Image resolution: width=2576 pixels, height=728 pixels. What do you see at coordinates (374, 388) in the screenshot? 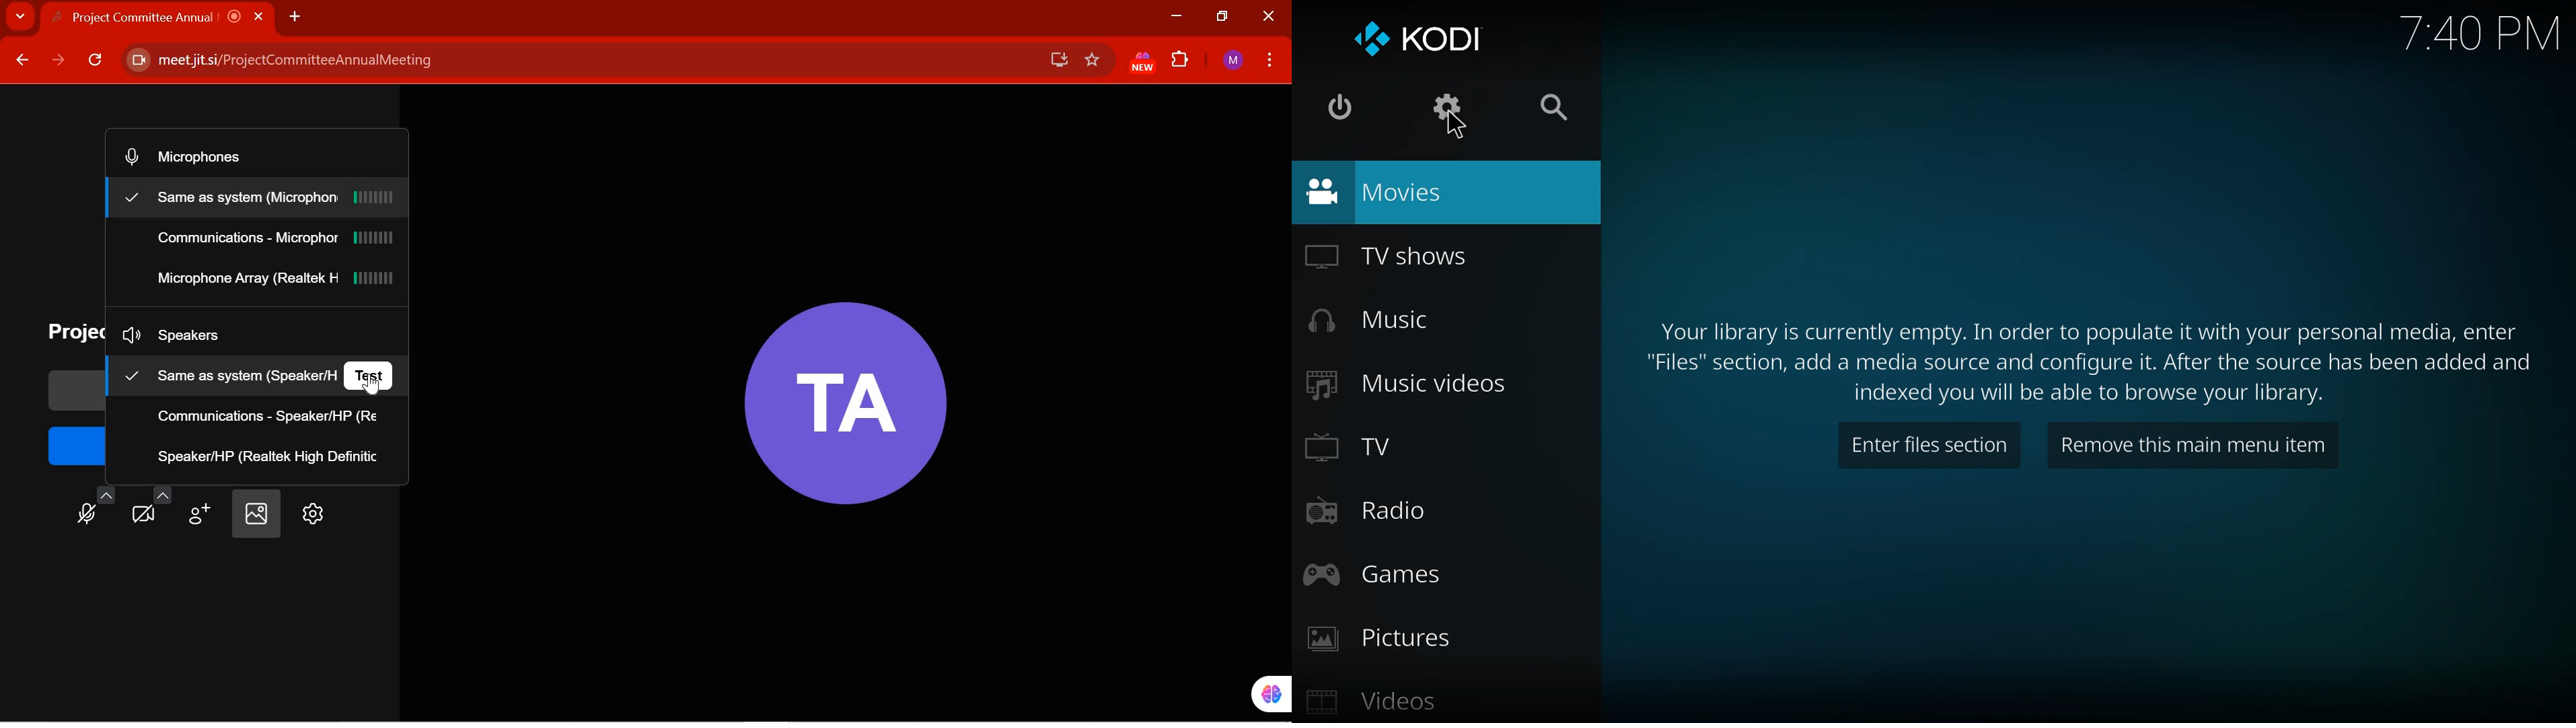
I see `cursor` at bounding box center [374, 388].